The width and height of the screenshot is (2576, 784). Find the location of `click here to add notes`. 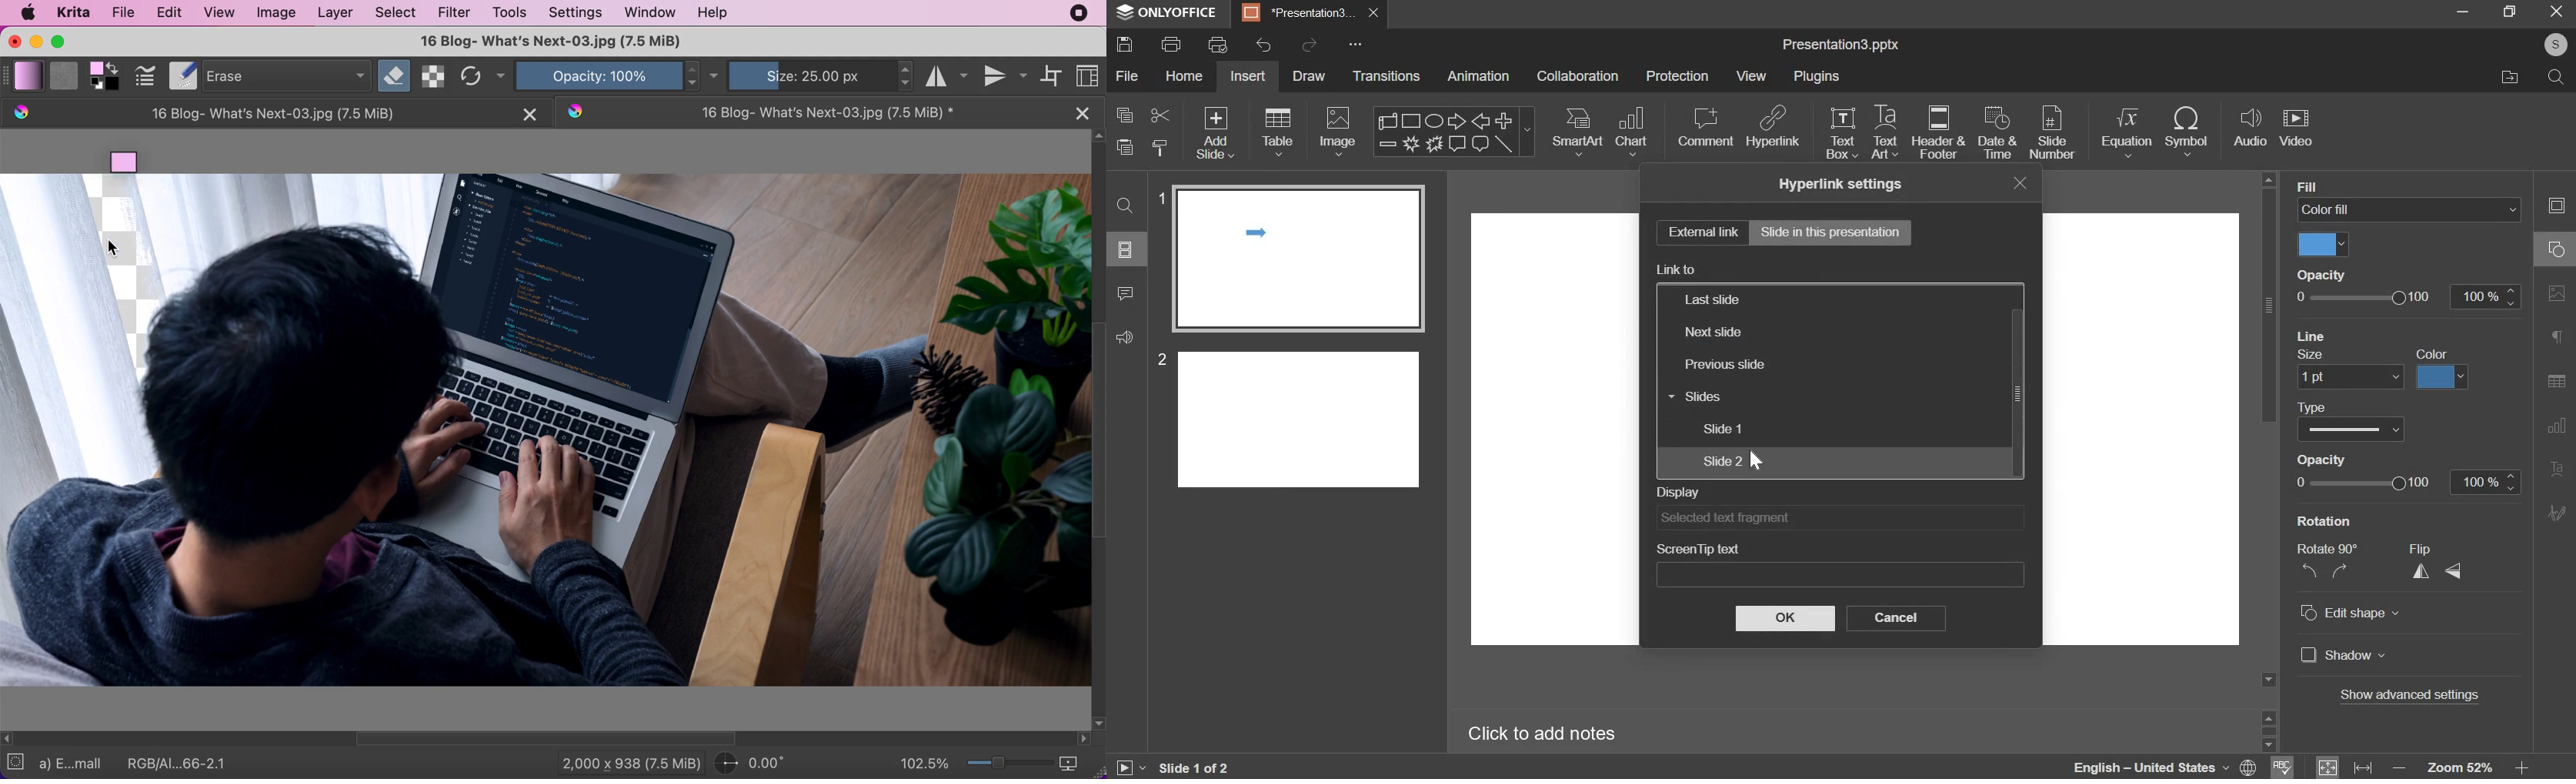

click here to add notes is located at coordinates (1542, 734).